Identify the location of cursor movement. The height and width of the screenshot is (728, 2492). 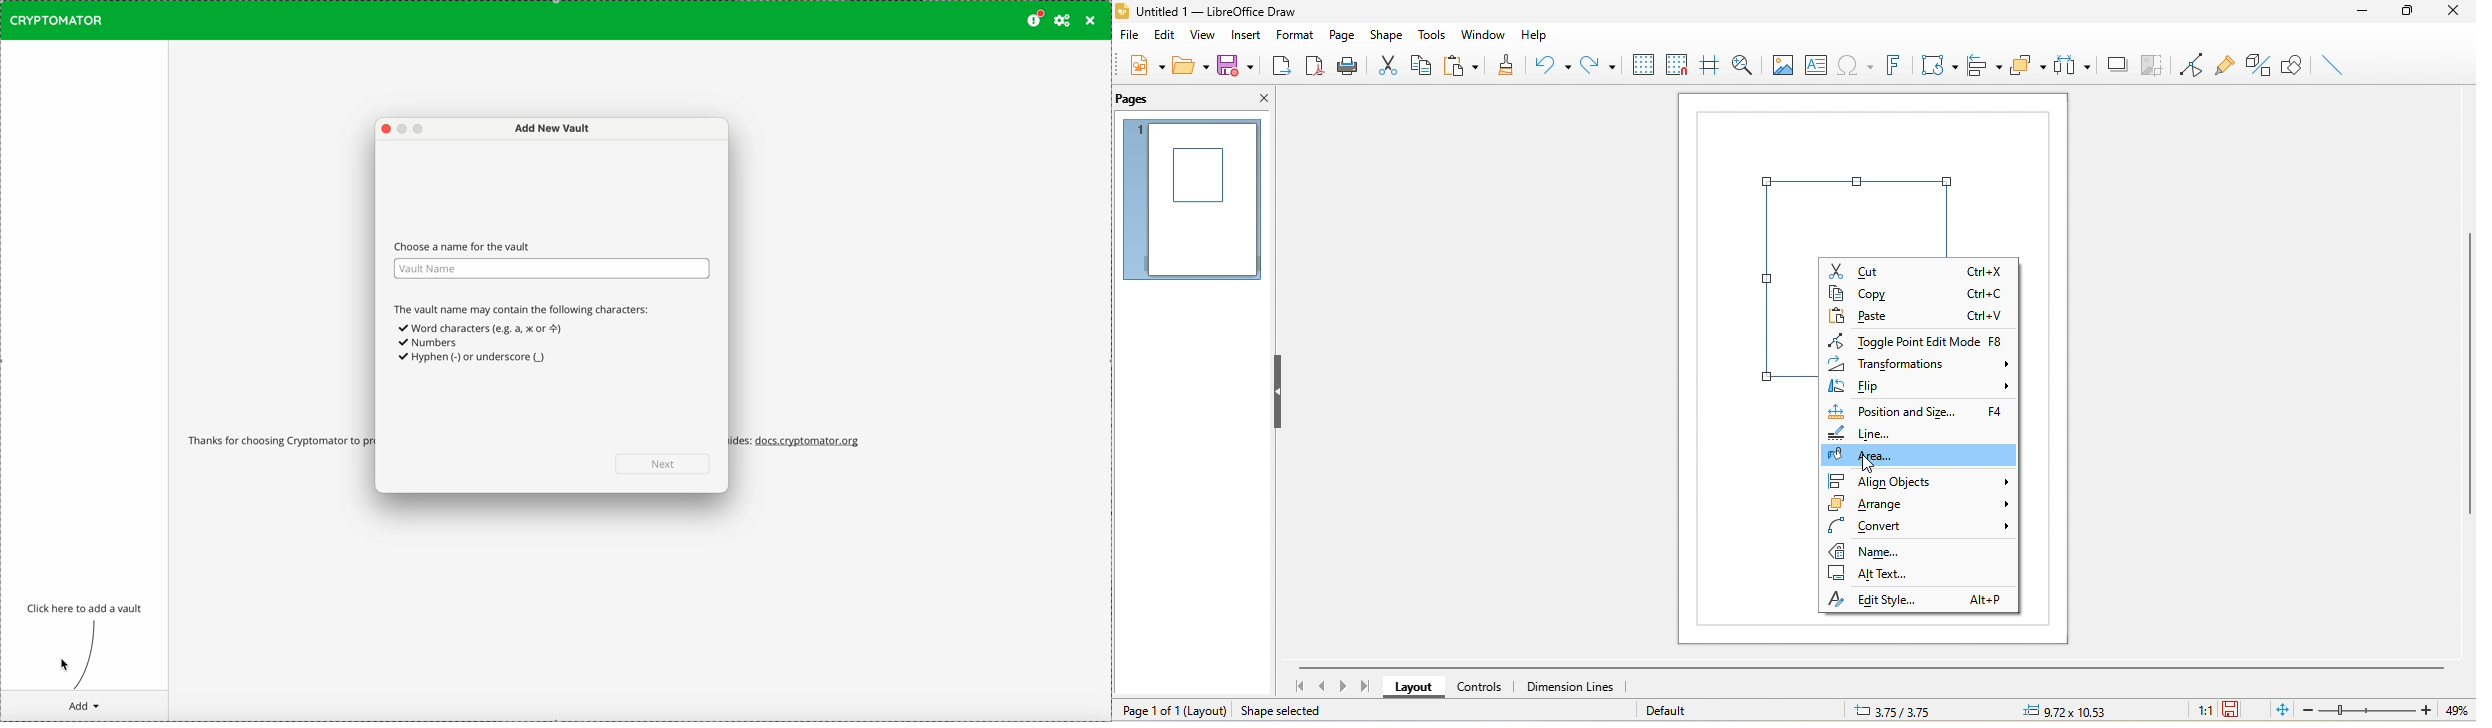
(1868, 464).